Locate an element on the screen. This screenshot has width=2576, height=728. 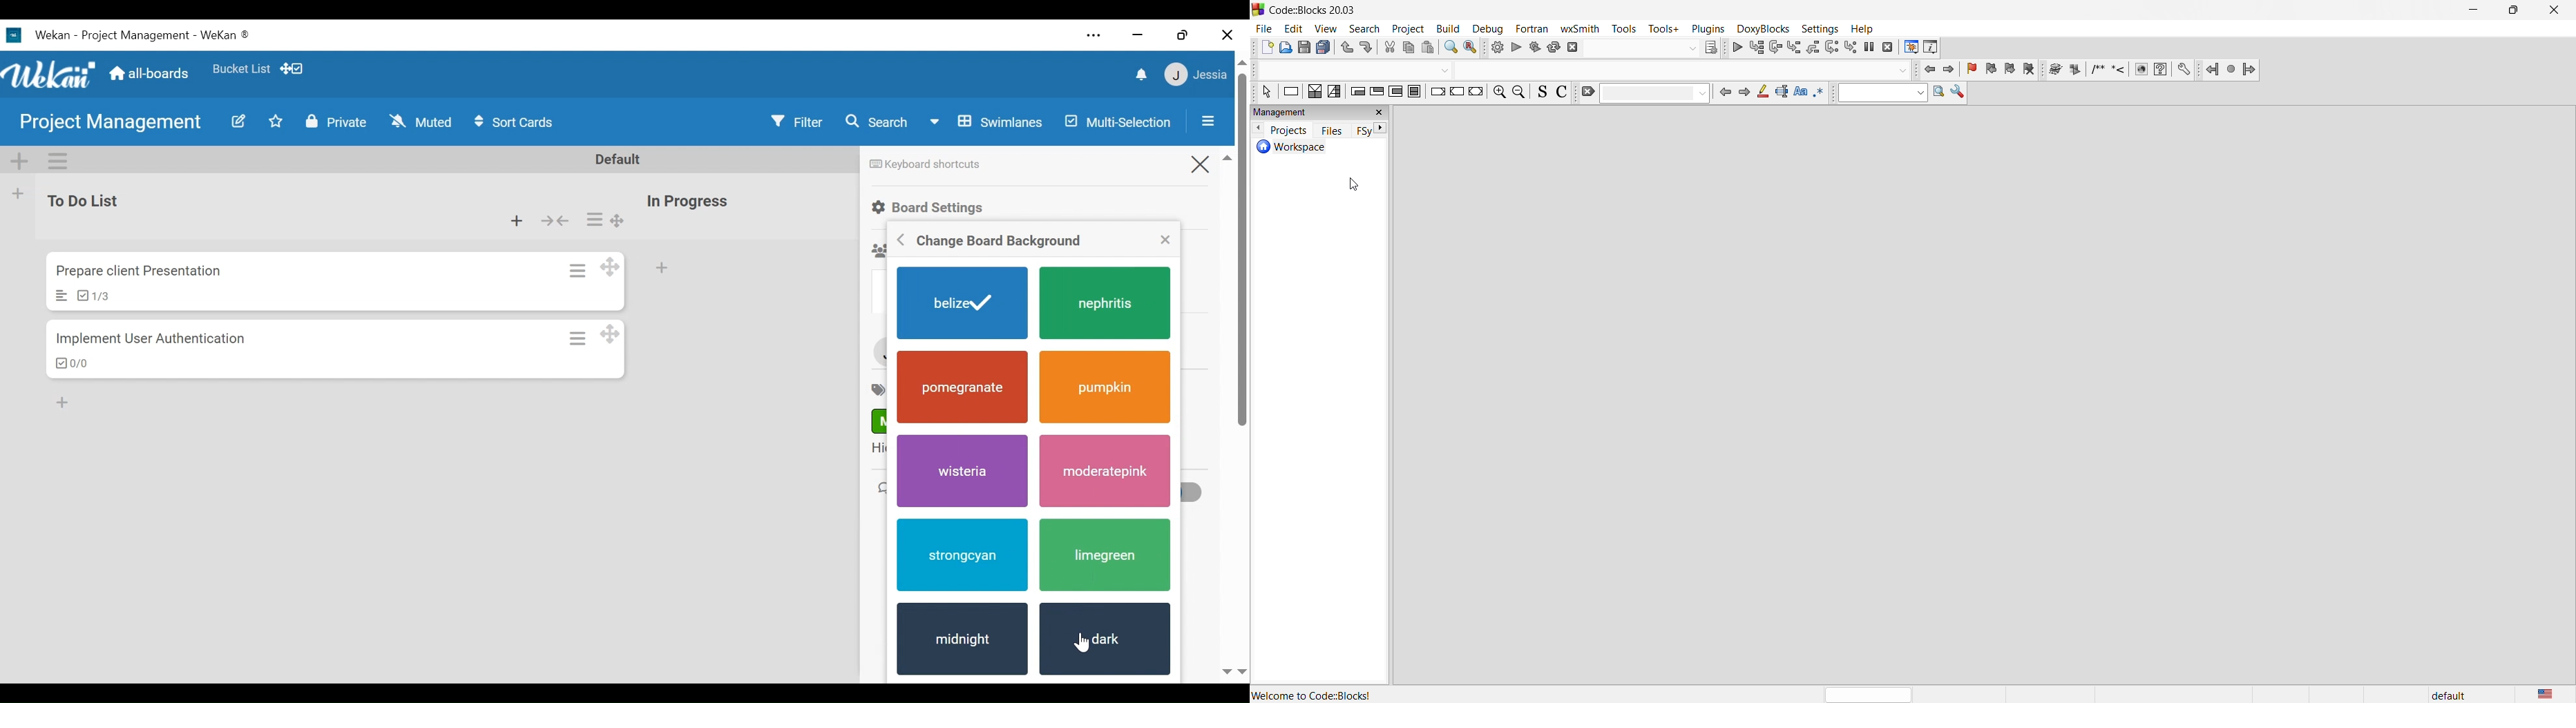
navigation is located at coordinates (1234, 670).